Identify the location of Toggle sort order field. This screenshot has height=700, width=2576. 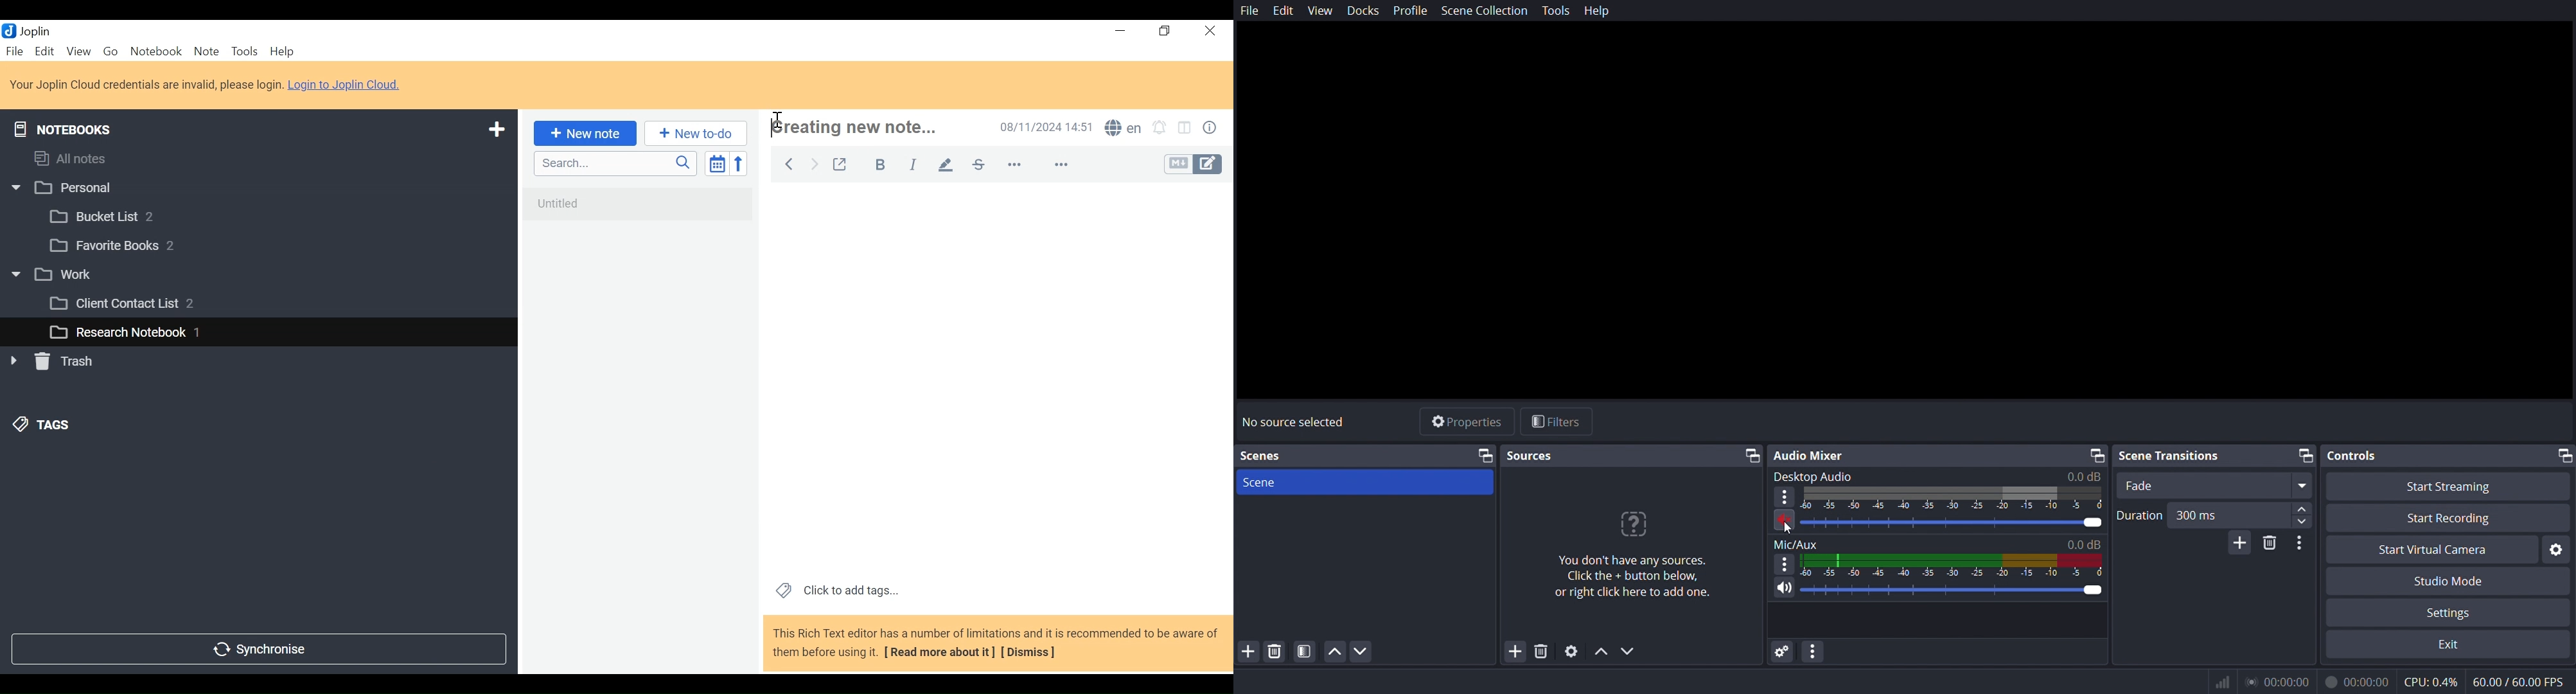
(716, 163).